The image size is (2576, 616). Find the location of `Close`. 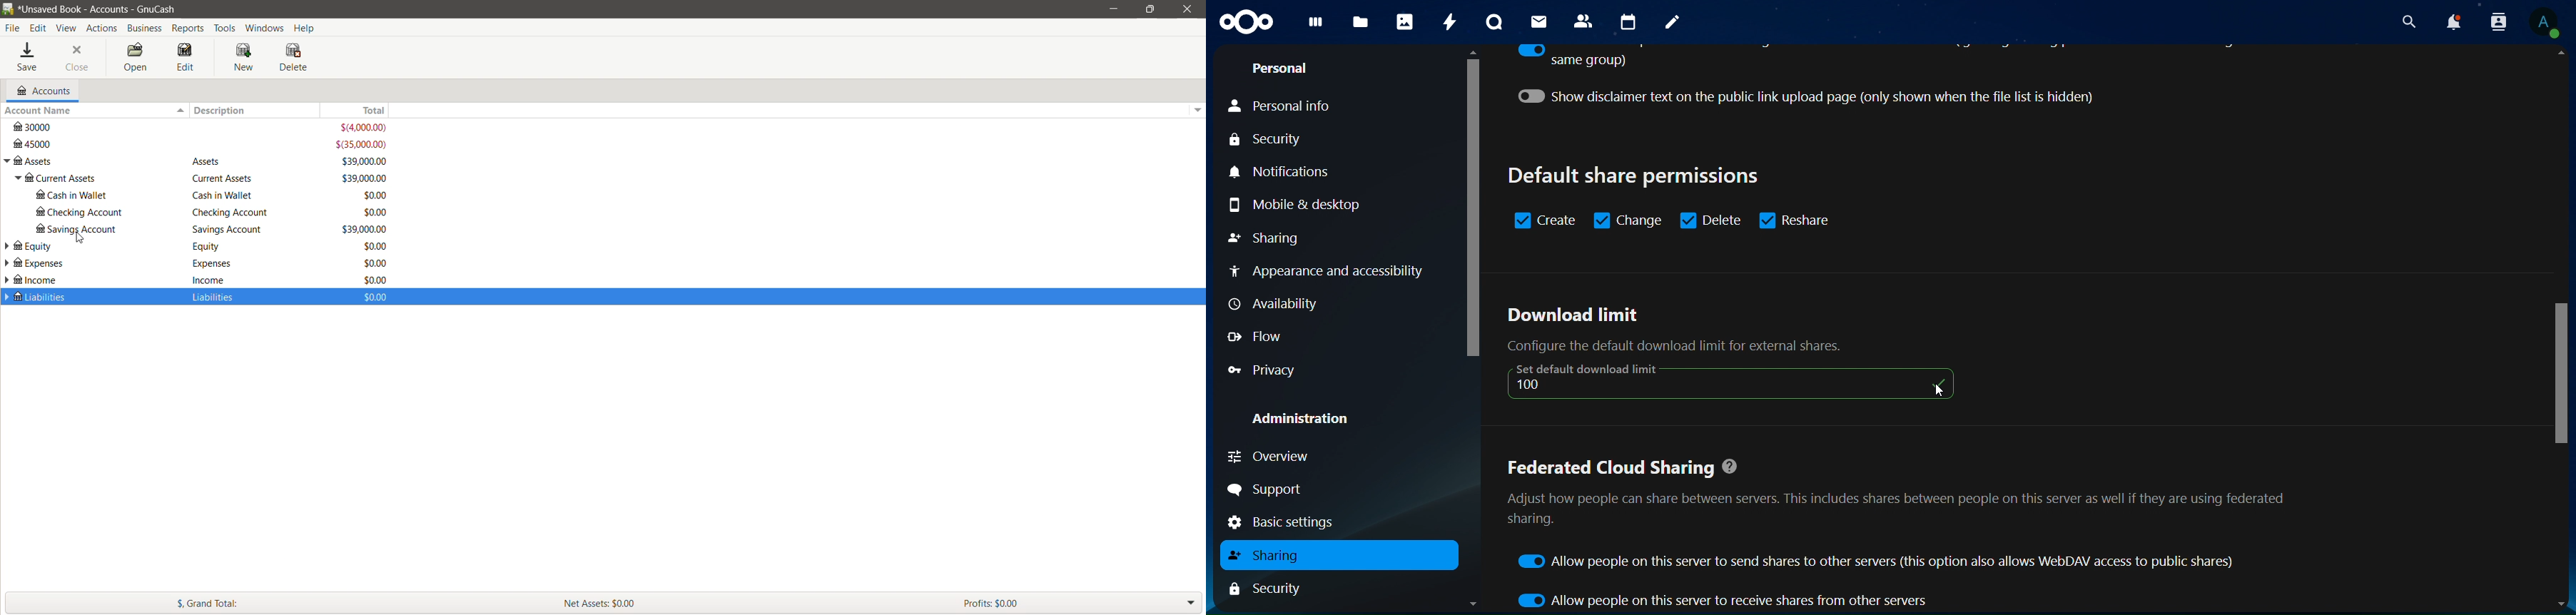

Close is located at coordinates (1186, 9).